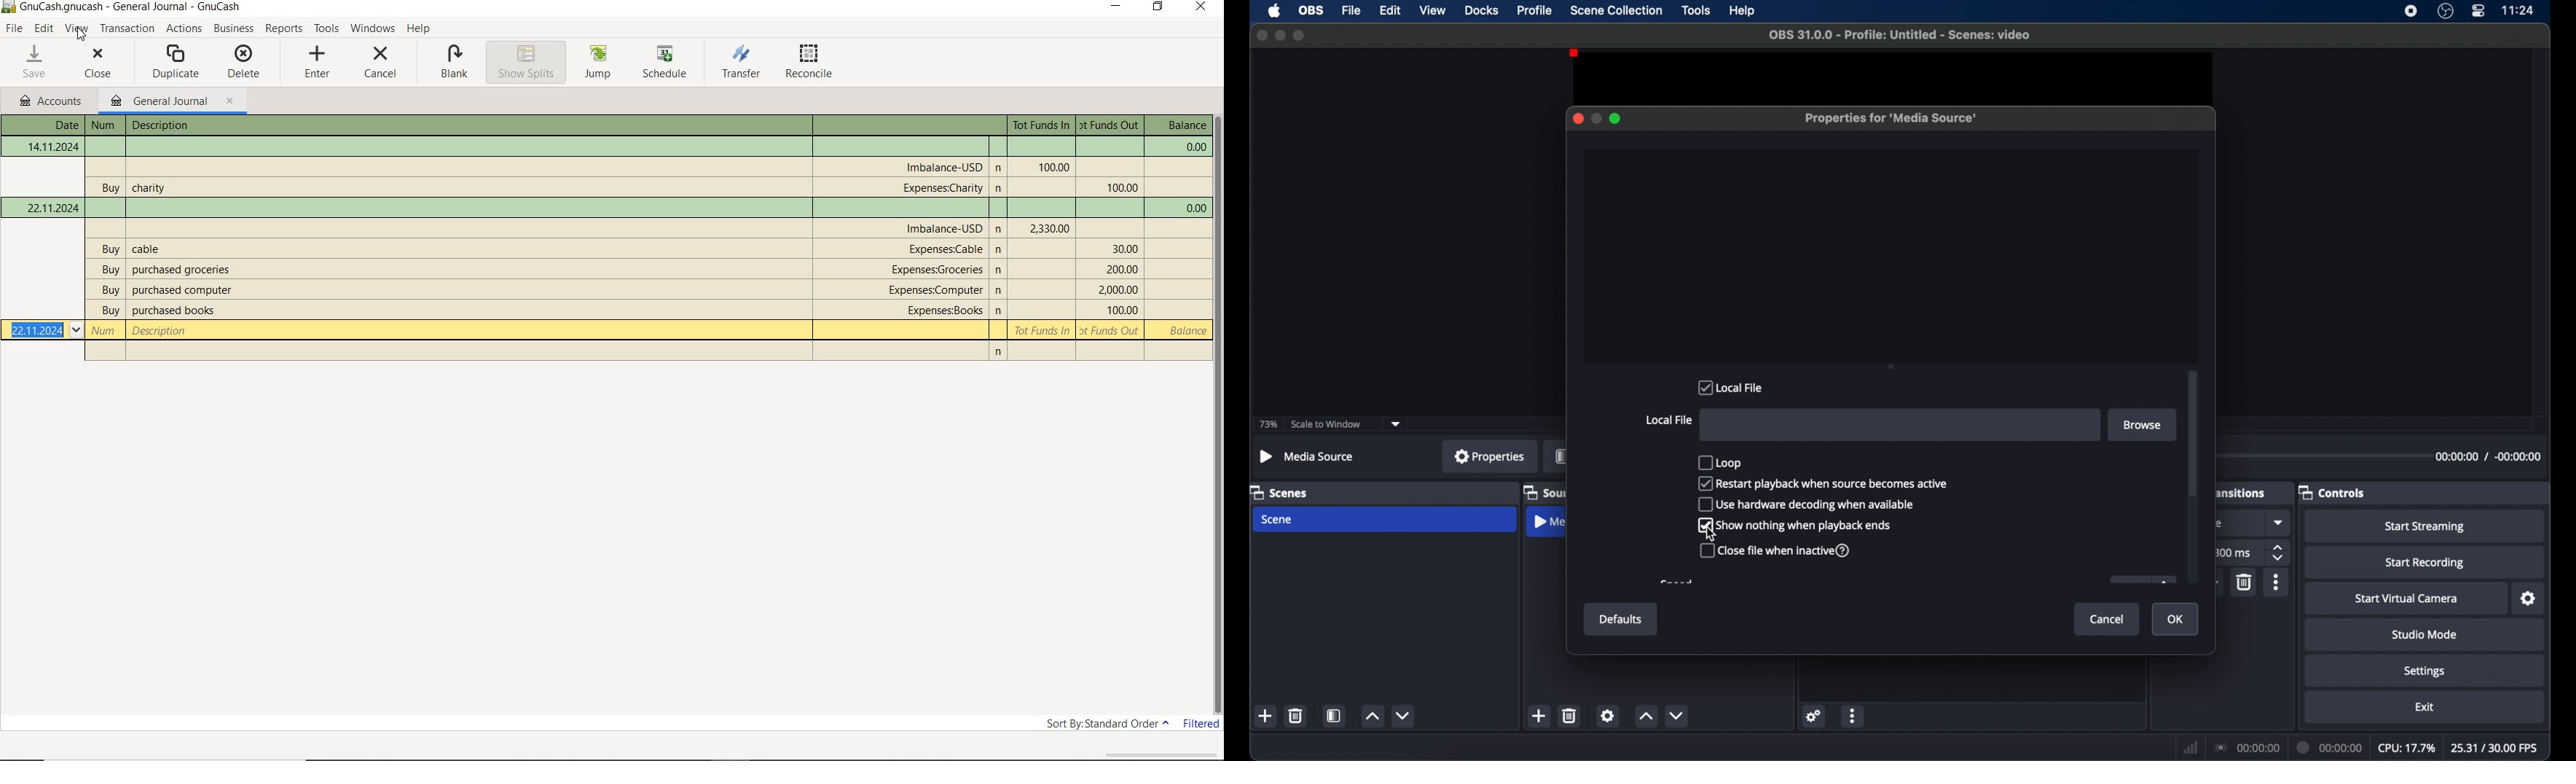  I want to click on properties for media source, so click(1891, 118).